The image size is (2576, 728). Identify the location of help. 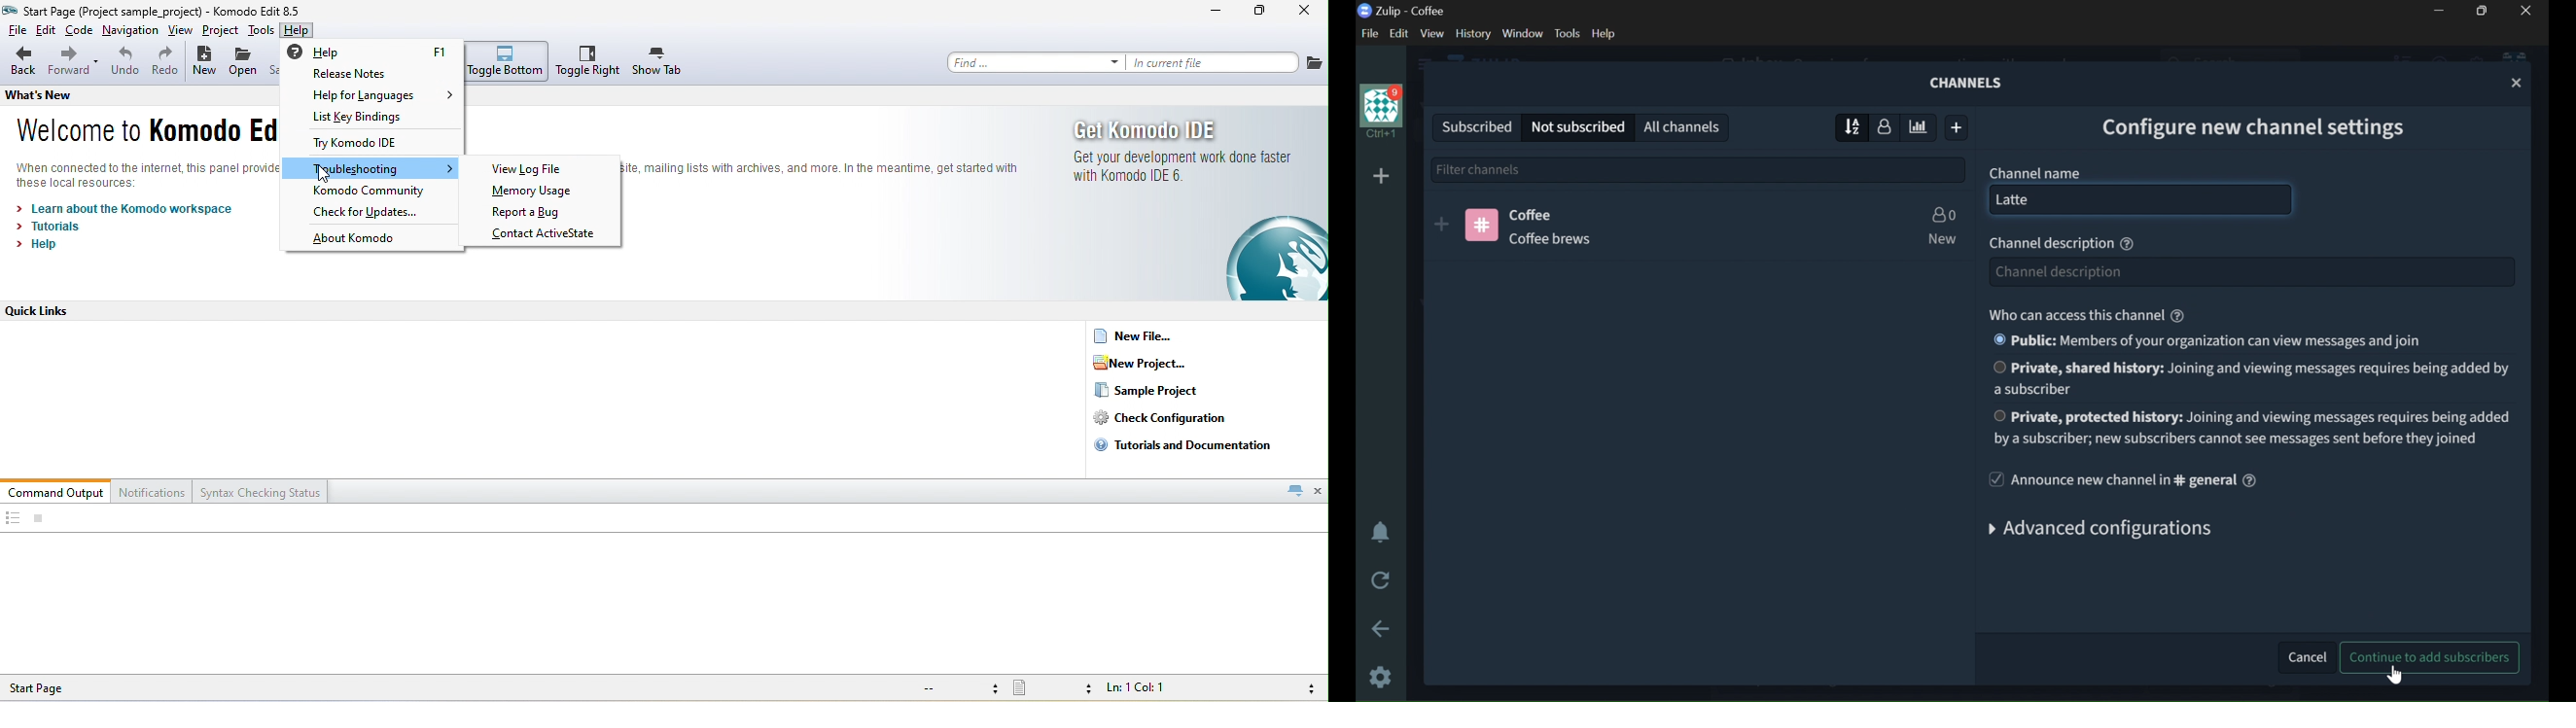
(2250, 480).